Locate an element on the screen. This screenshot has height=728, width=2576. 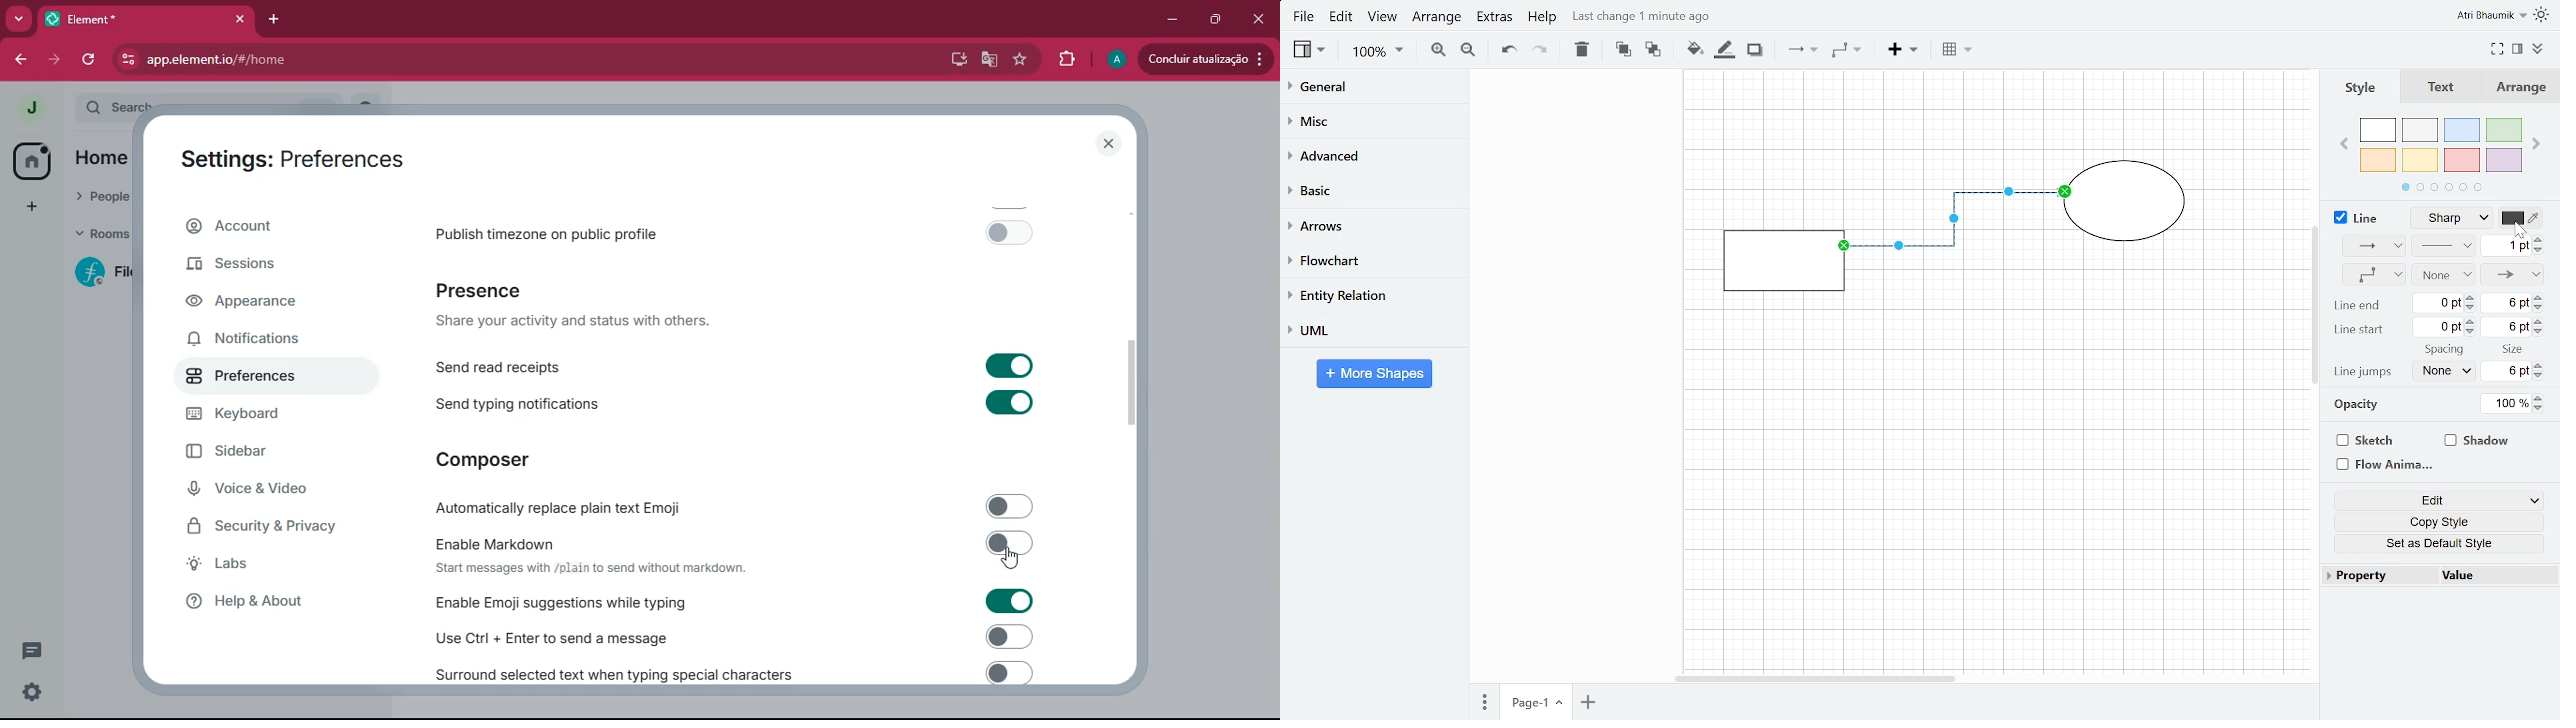
Basic is located at coordinates (1373, 189).